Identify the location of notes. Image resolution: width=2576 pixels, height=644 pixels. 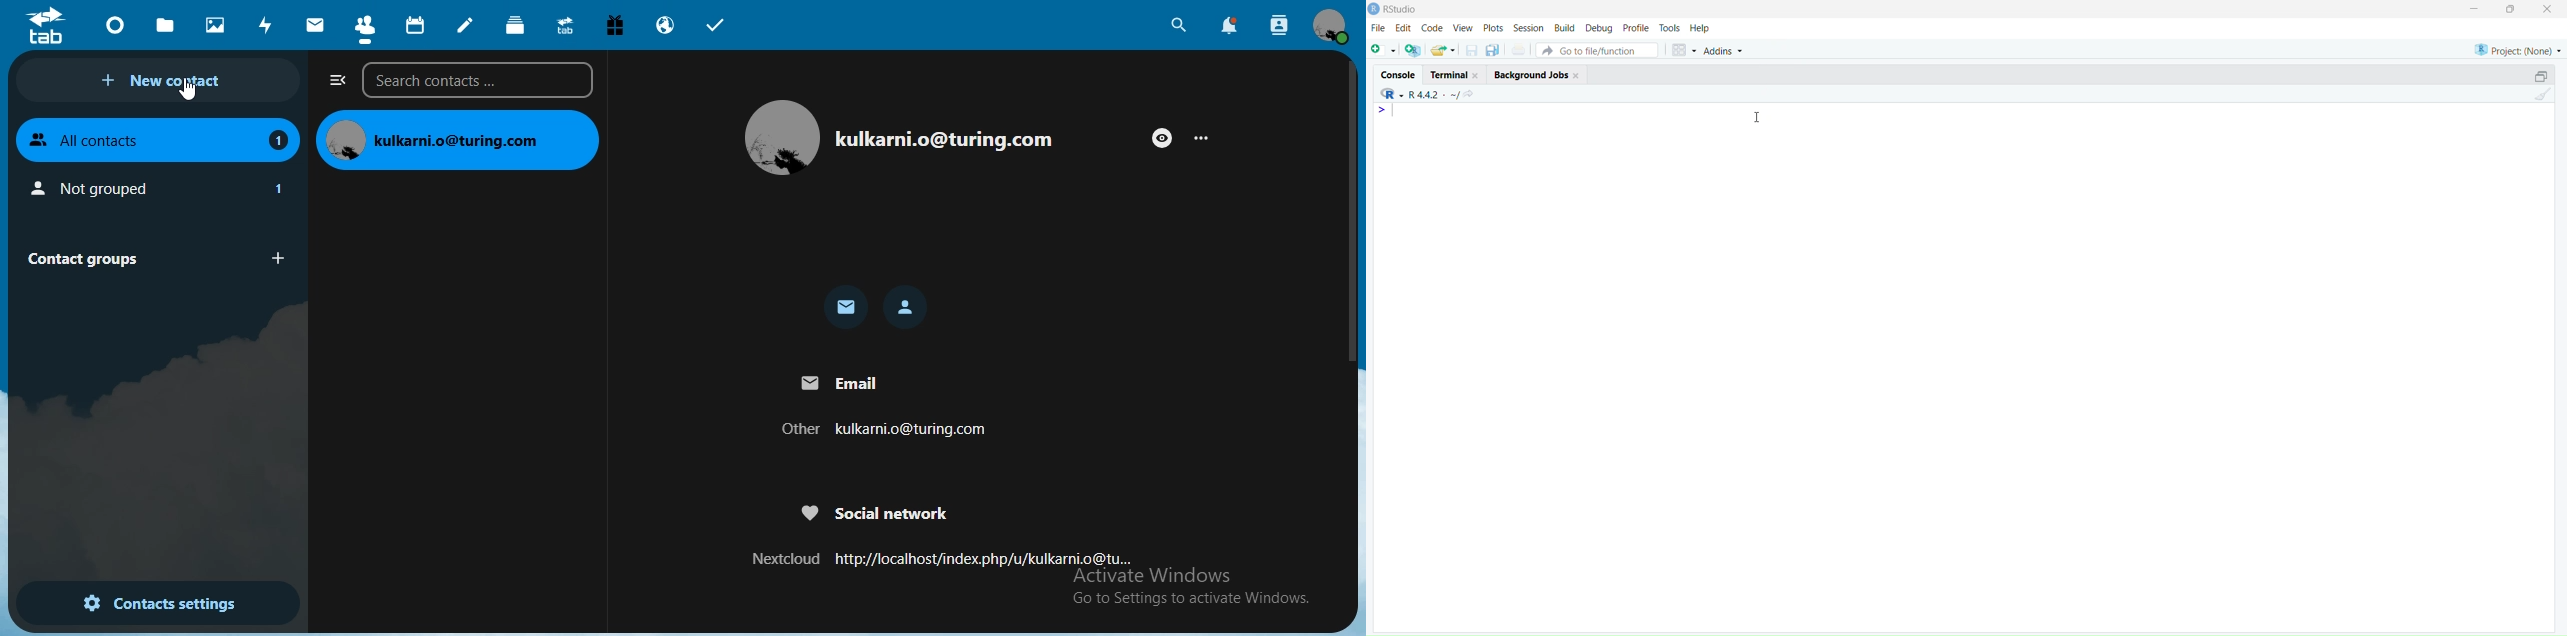
(467, 25).